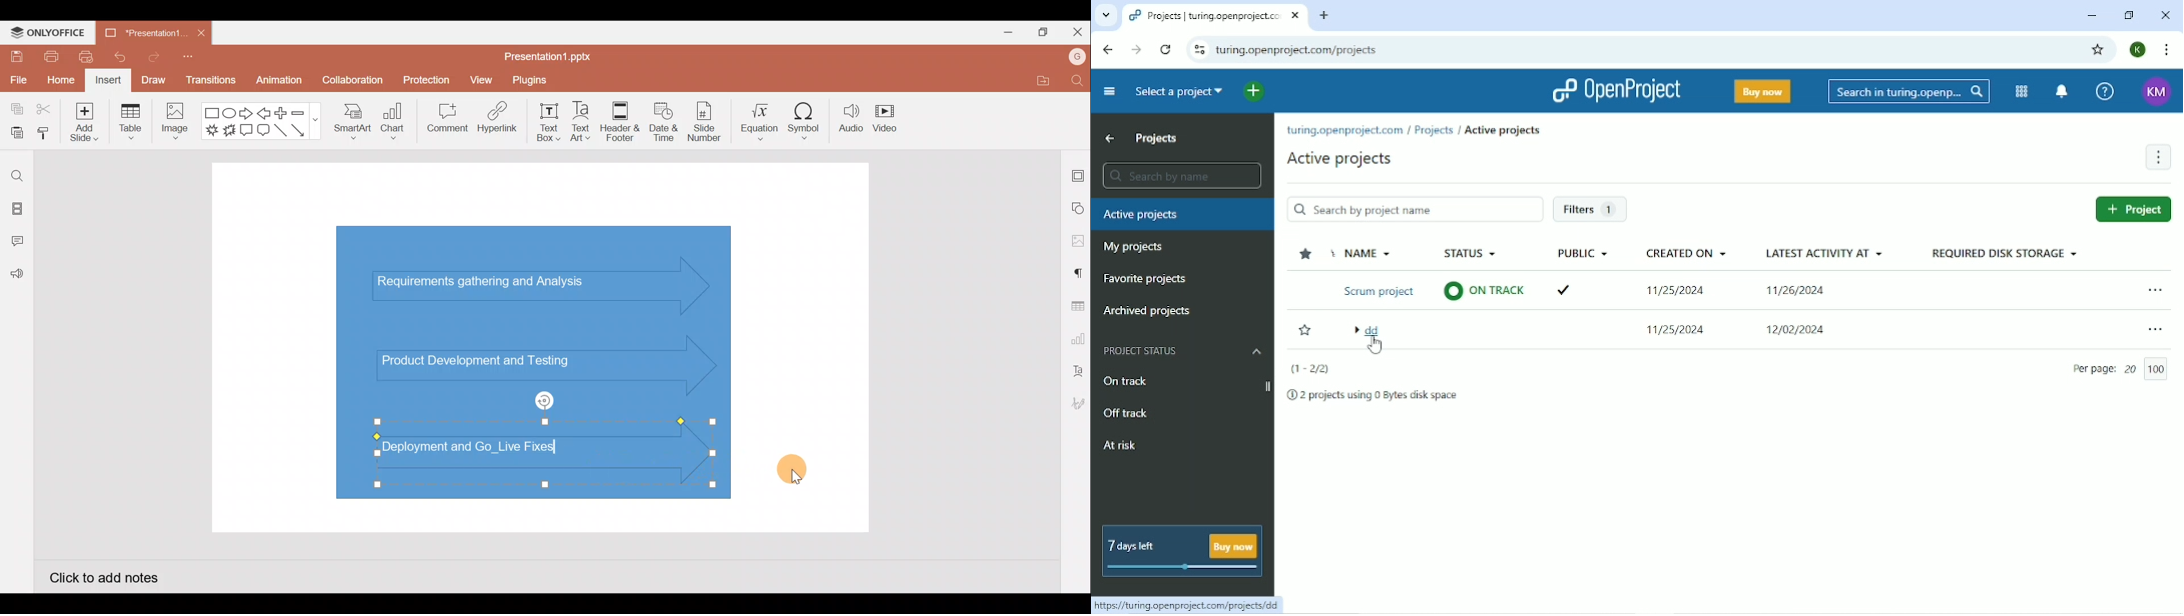 The width and height of the screenshot is (2184, 616). I want to click on Created on, so click(1677, 293).